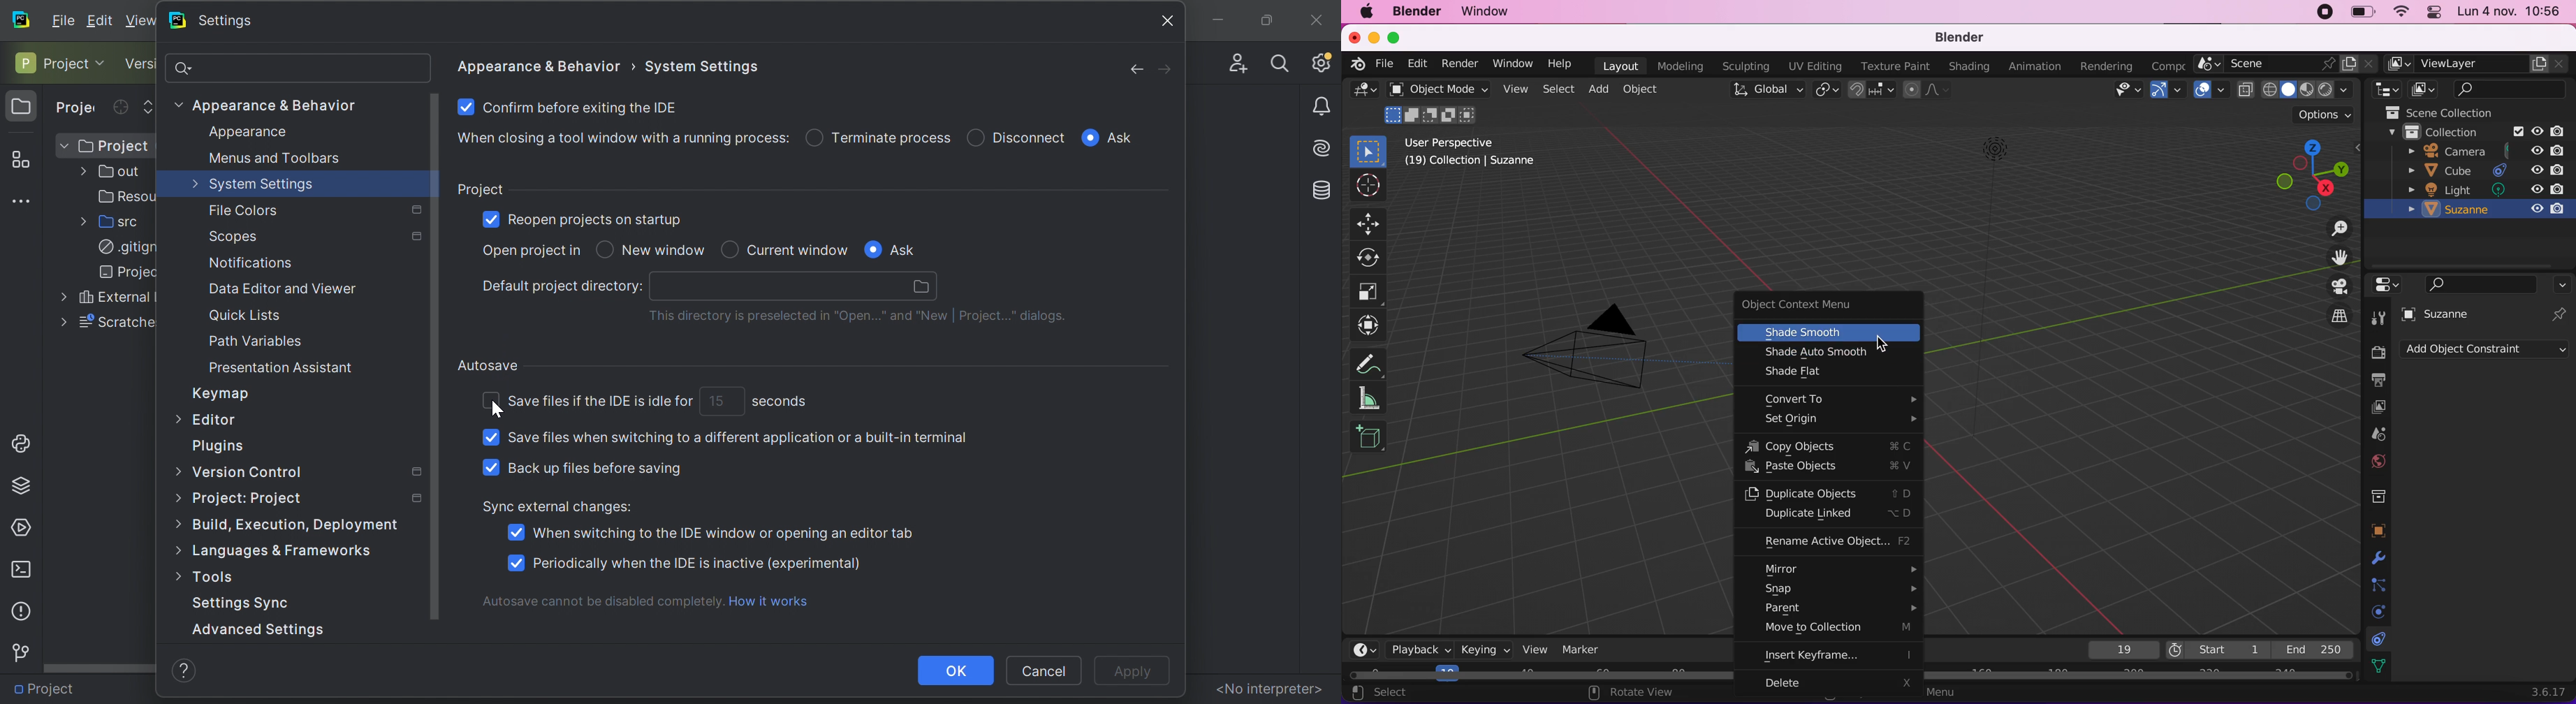  I want to click on More, so click(193, 182).